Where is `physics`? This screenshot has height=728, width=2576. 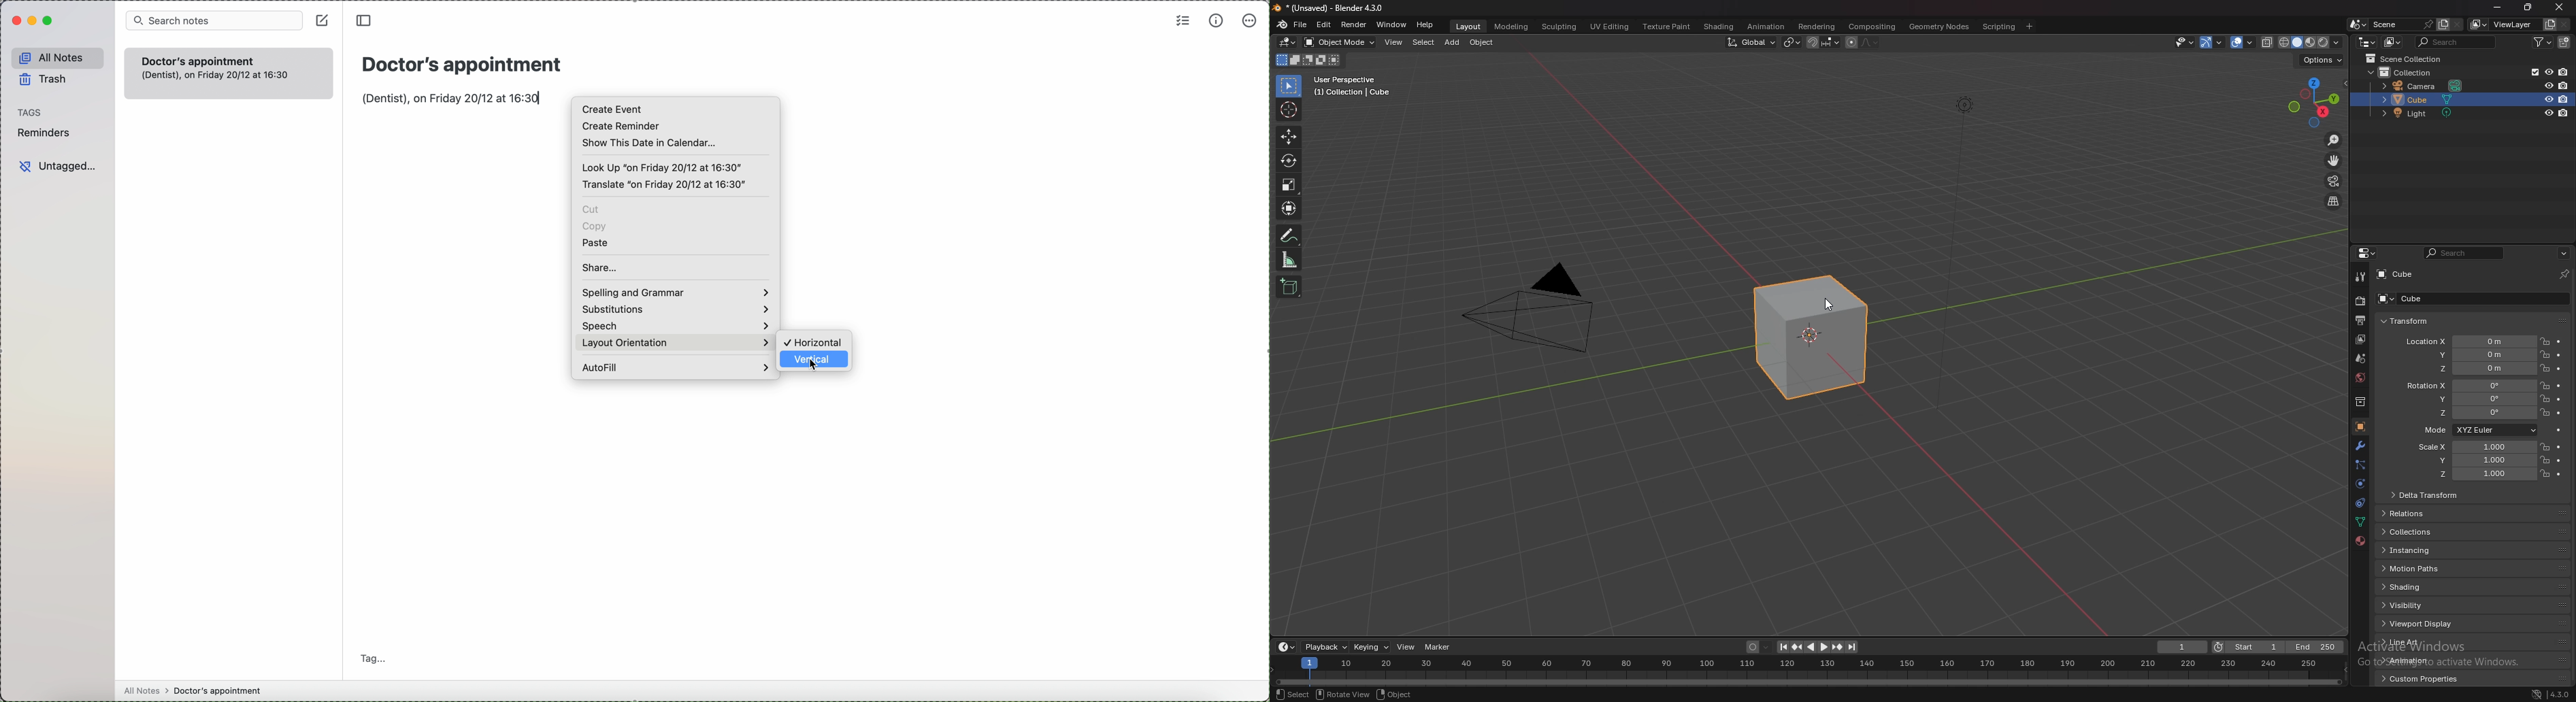 physics is located at coordinates (2359, 504).